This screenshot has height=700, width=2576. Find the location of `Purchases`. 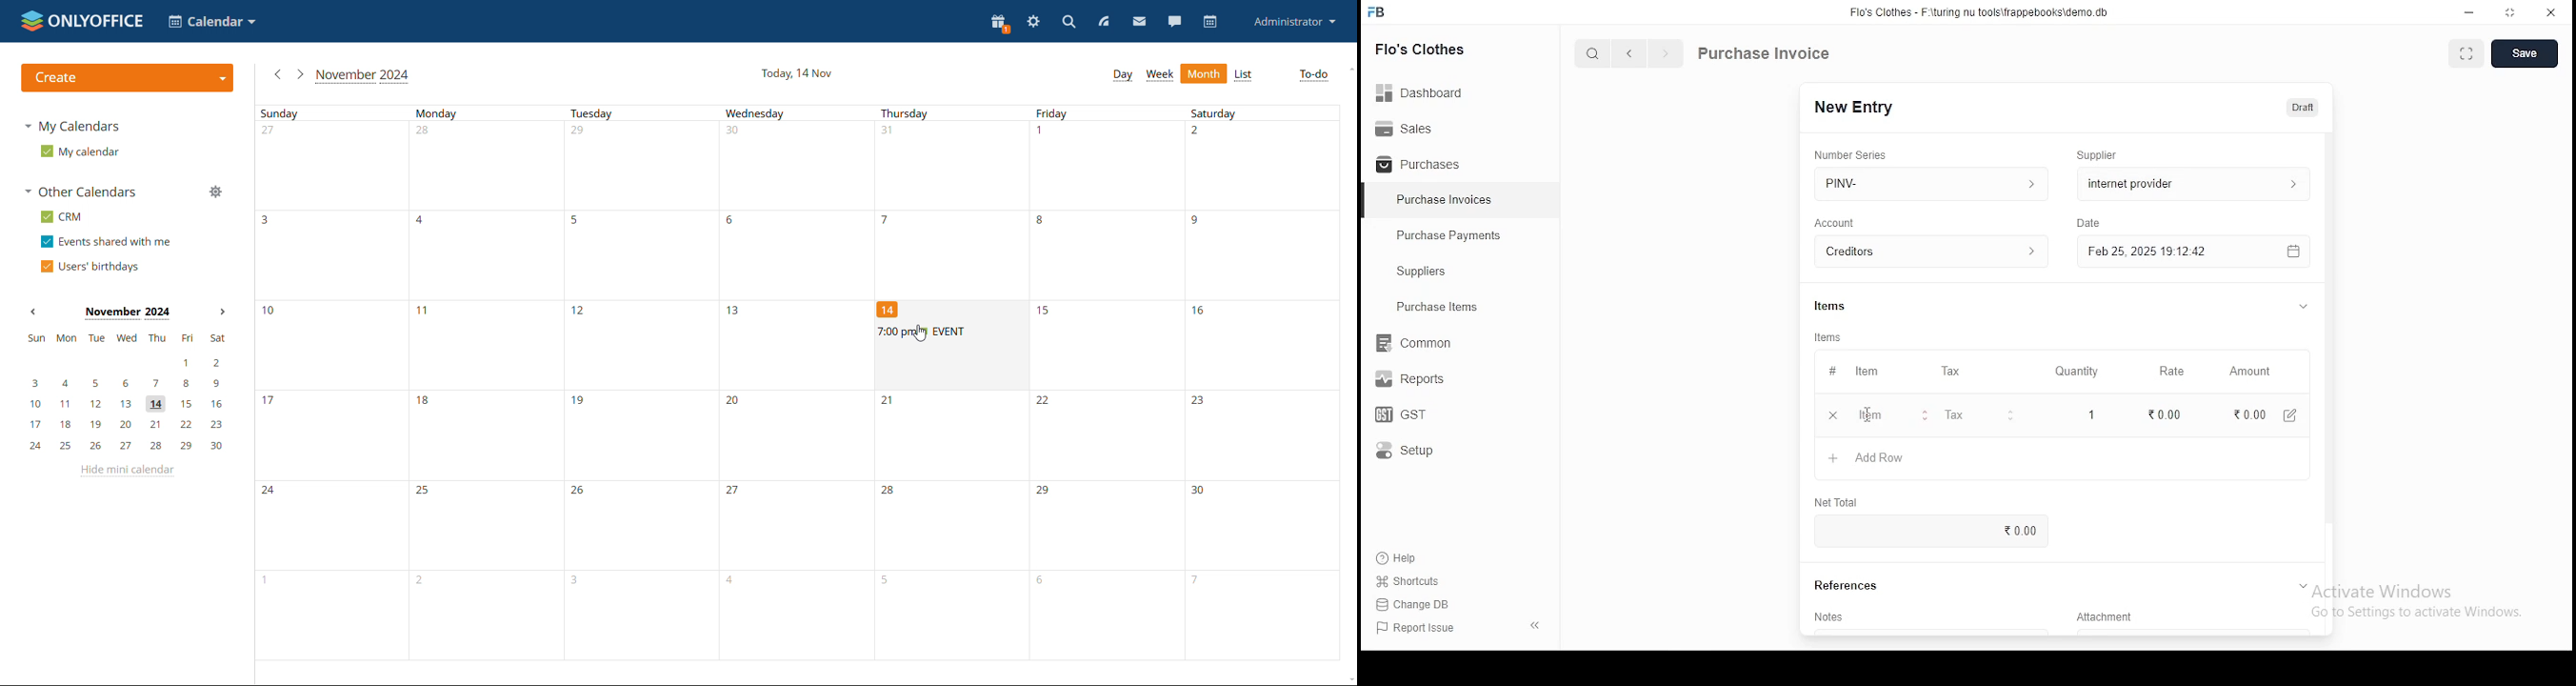

Purchases is located at coordinates (1419, 165).